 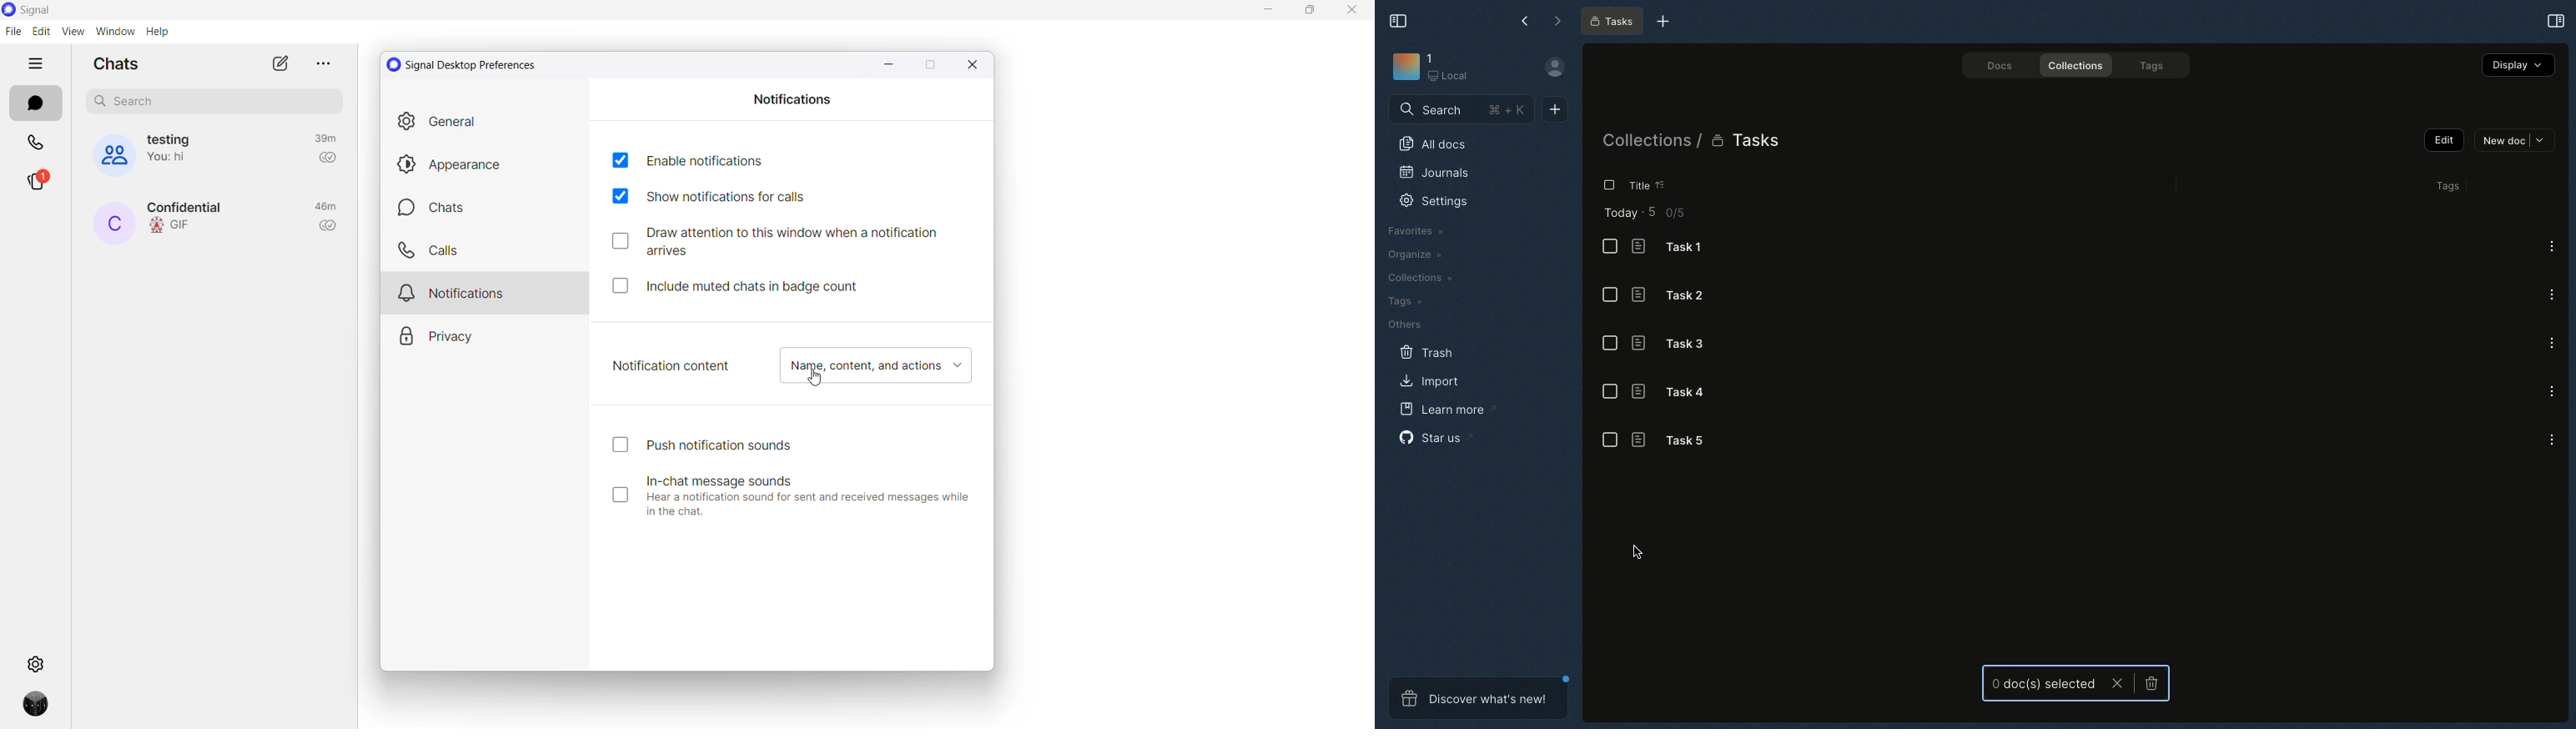 What do you see at coordinates (794, 495) in the screenshot?
I see `In-chat message sounds
Hear a notification sound for sent and received messages while
in the chat.` at bounding box center [794, 495].